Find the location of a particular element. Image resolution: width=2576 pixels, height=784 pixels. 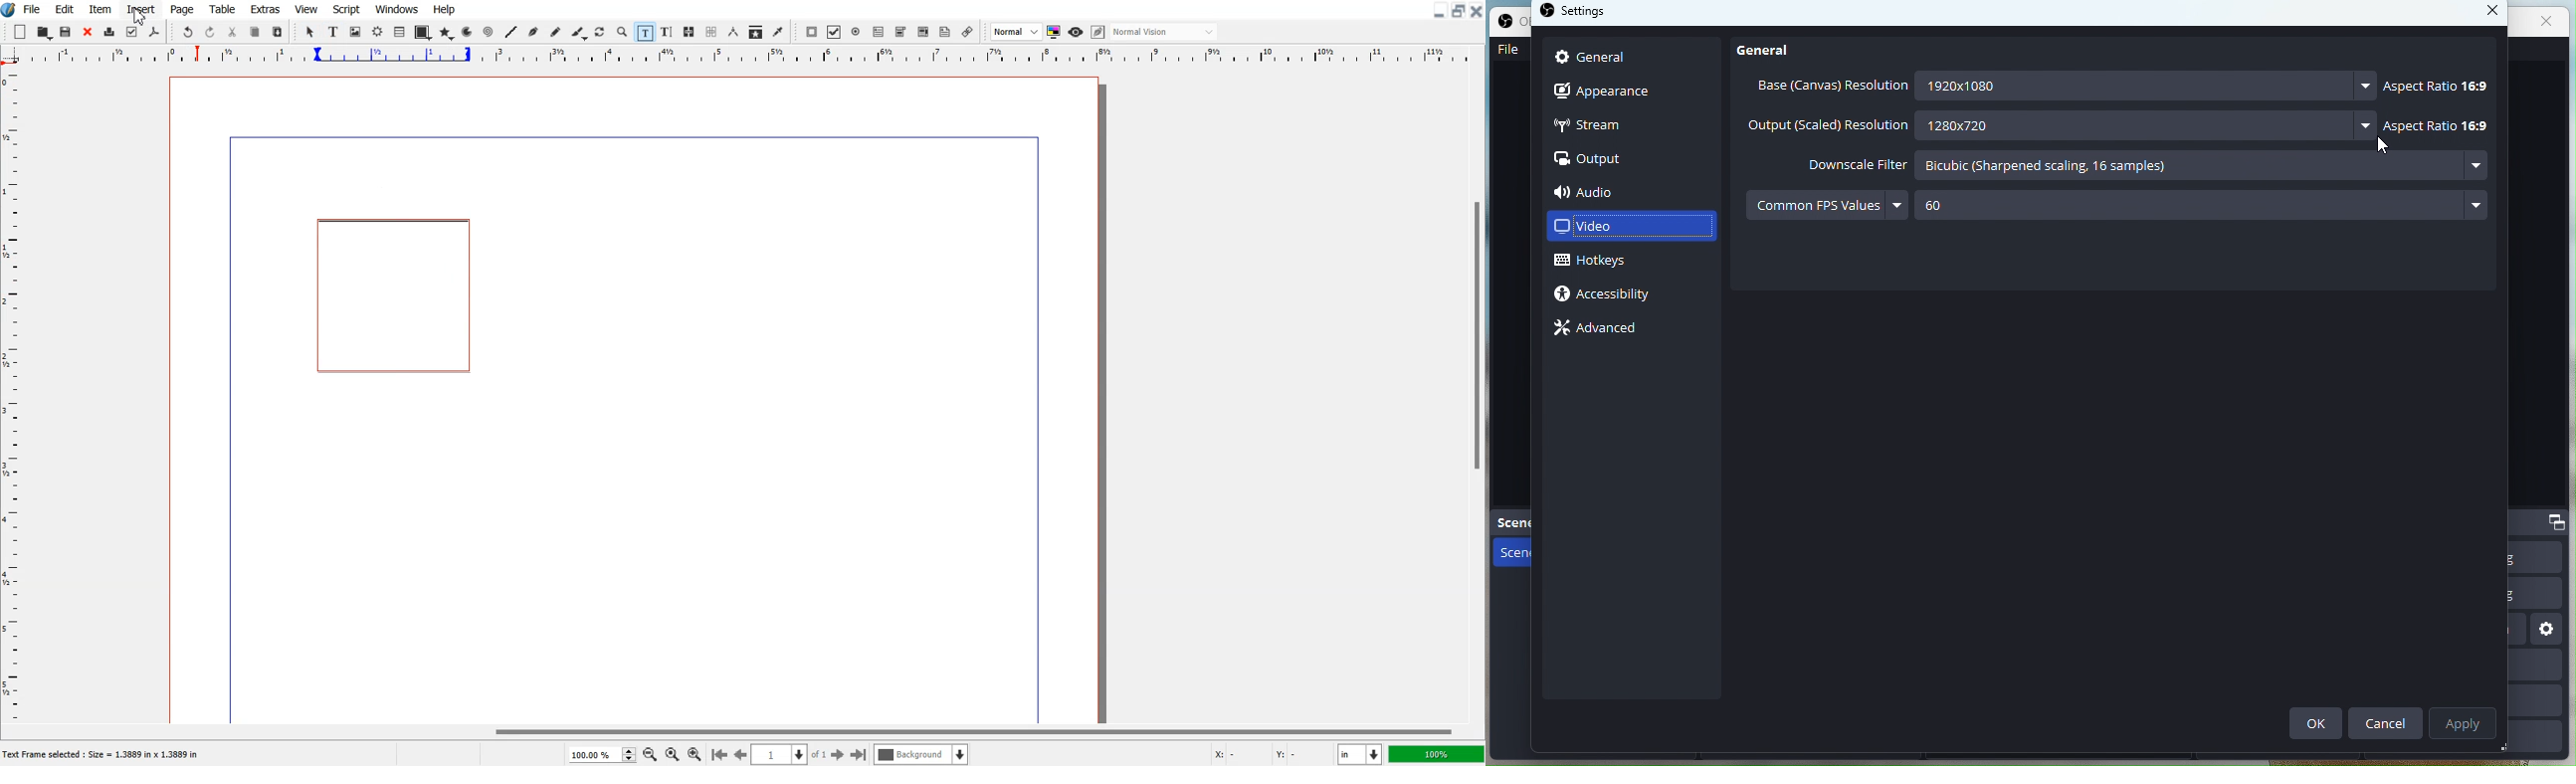

Downscale Filter is located at coordinates (1842, 163).